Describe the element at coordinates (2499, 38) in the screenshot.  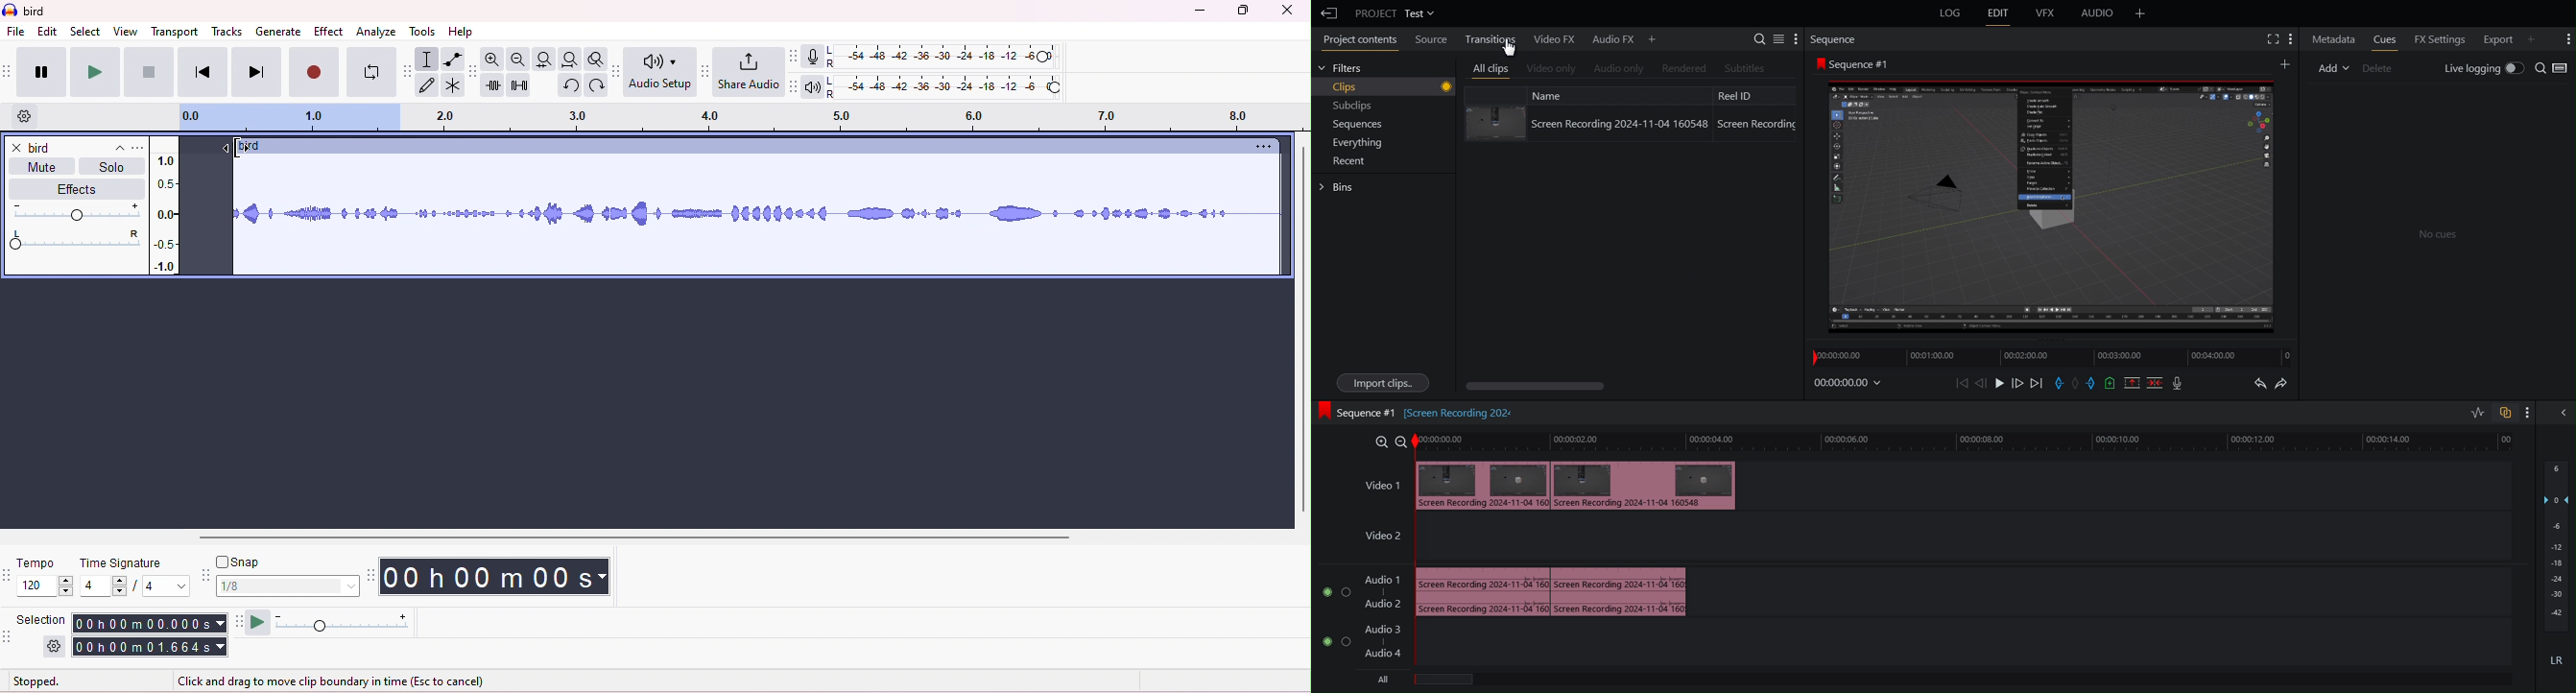
I see `Export` at that location.